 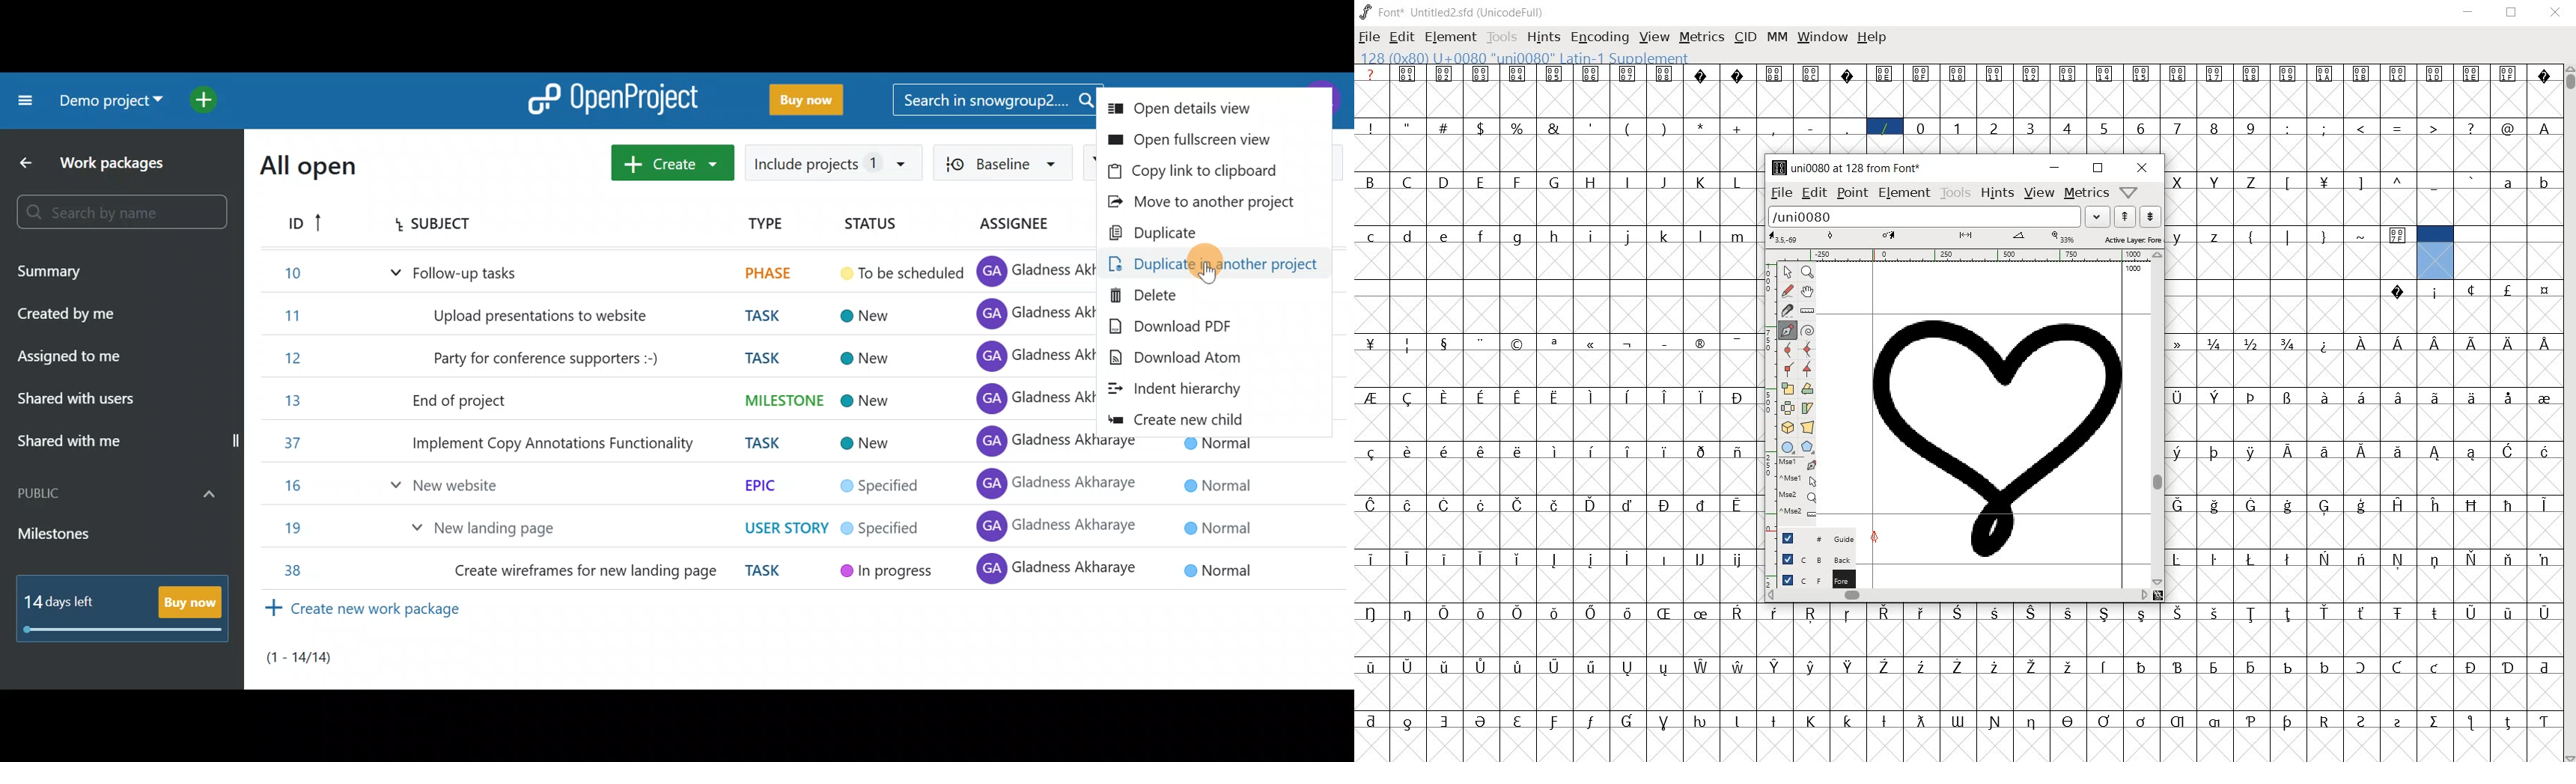 What do you see at coordinates (785, 526) in the screenshot?
I see `USER STORY` at bounding box center [785, 526].